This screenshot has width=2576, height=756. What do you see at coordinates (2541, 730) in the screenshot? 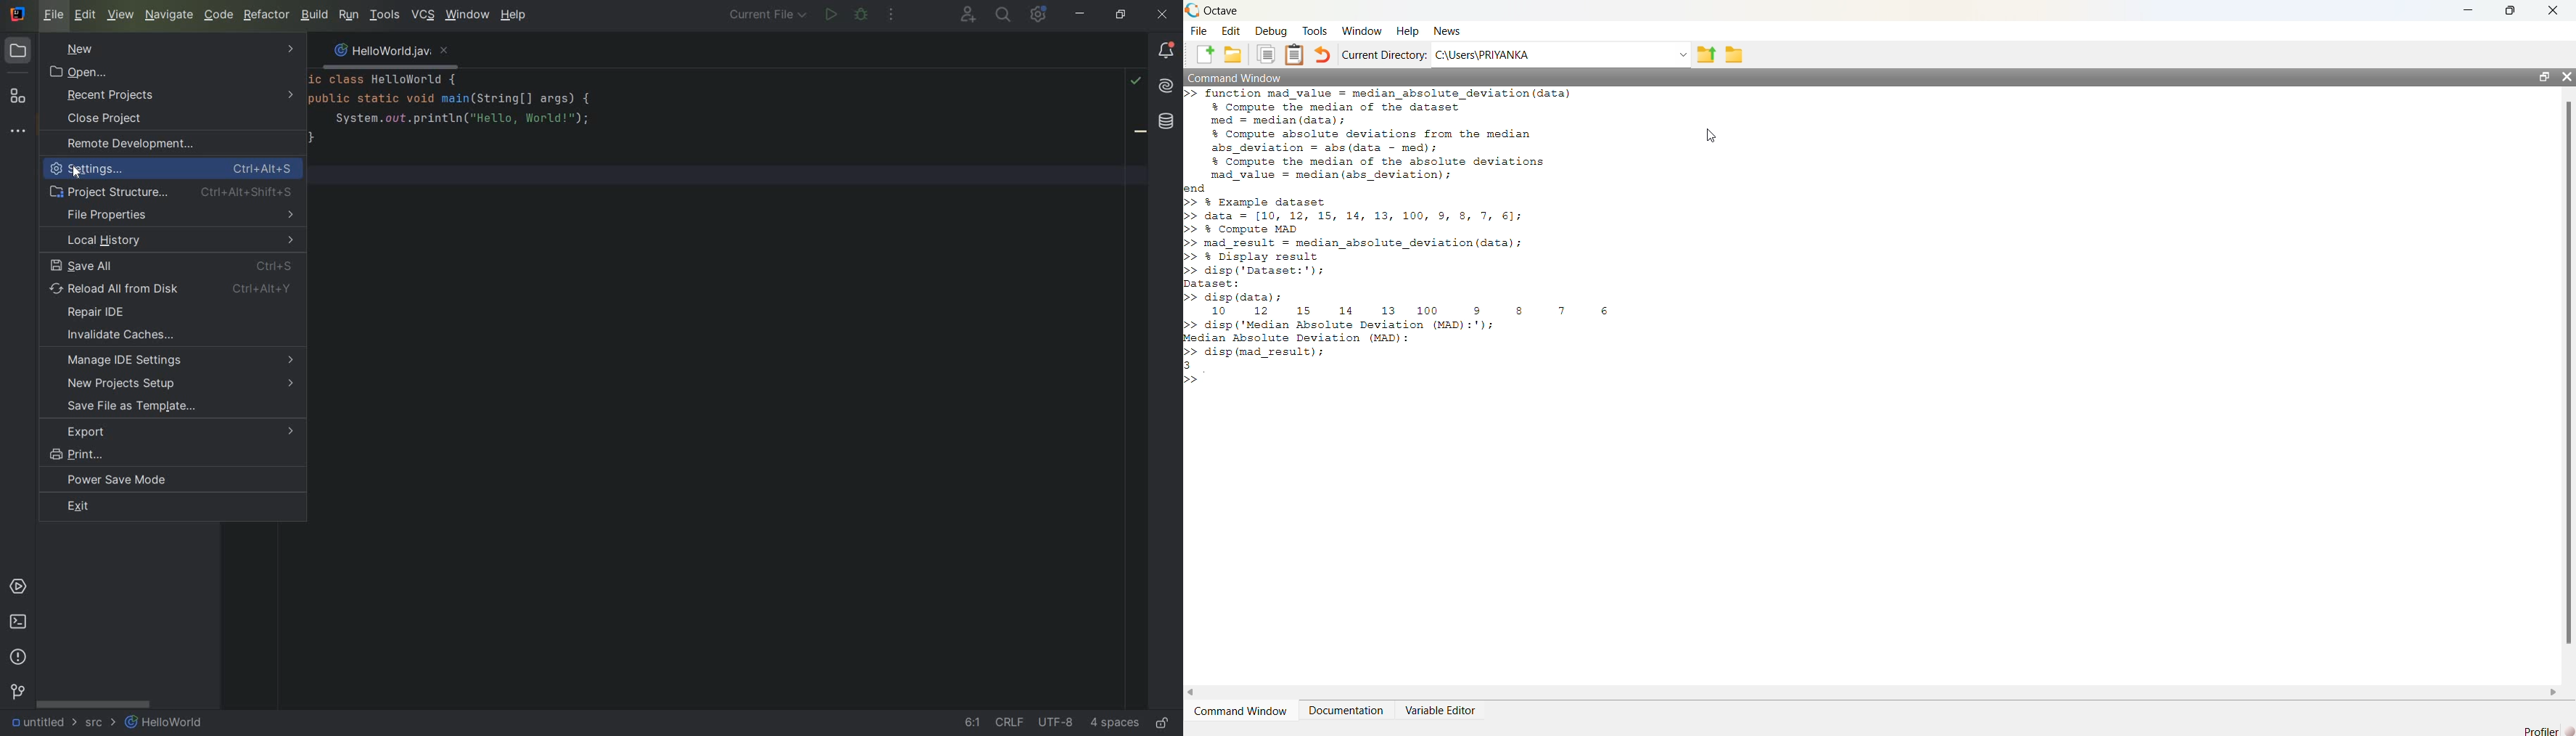
I see `Profiler` at bounding box center [2541, 730].